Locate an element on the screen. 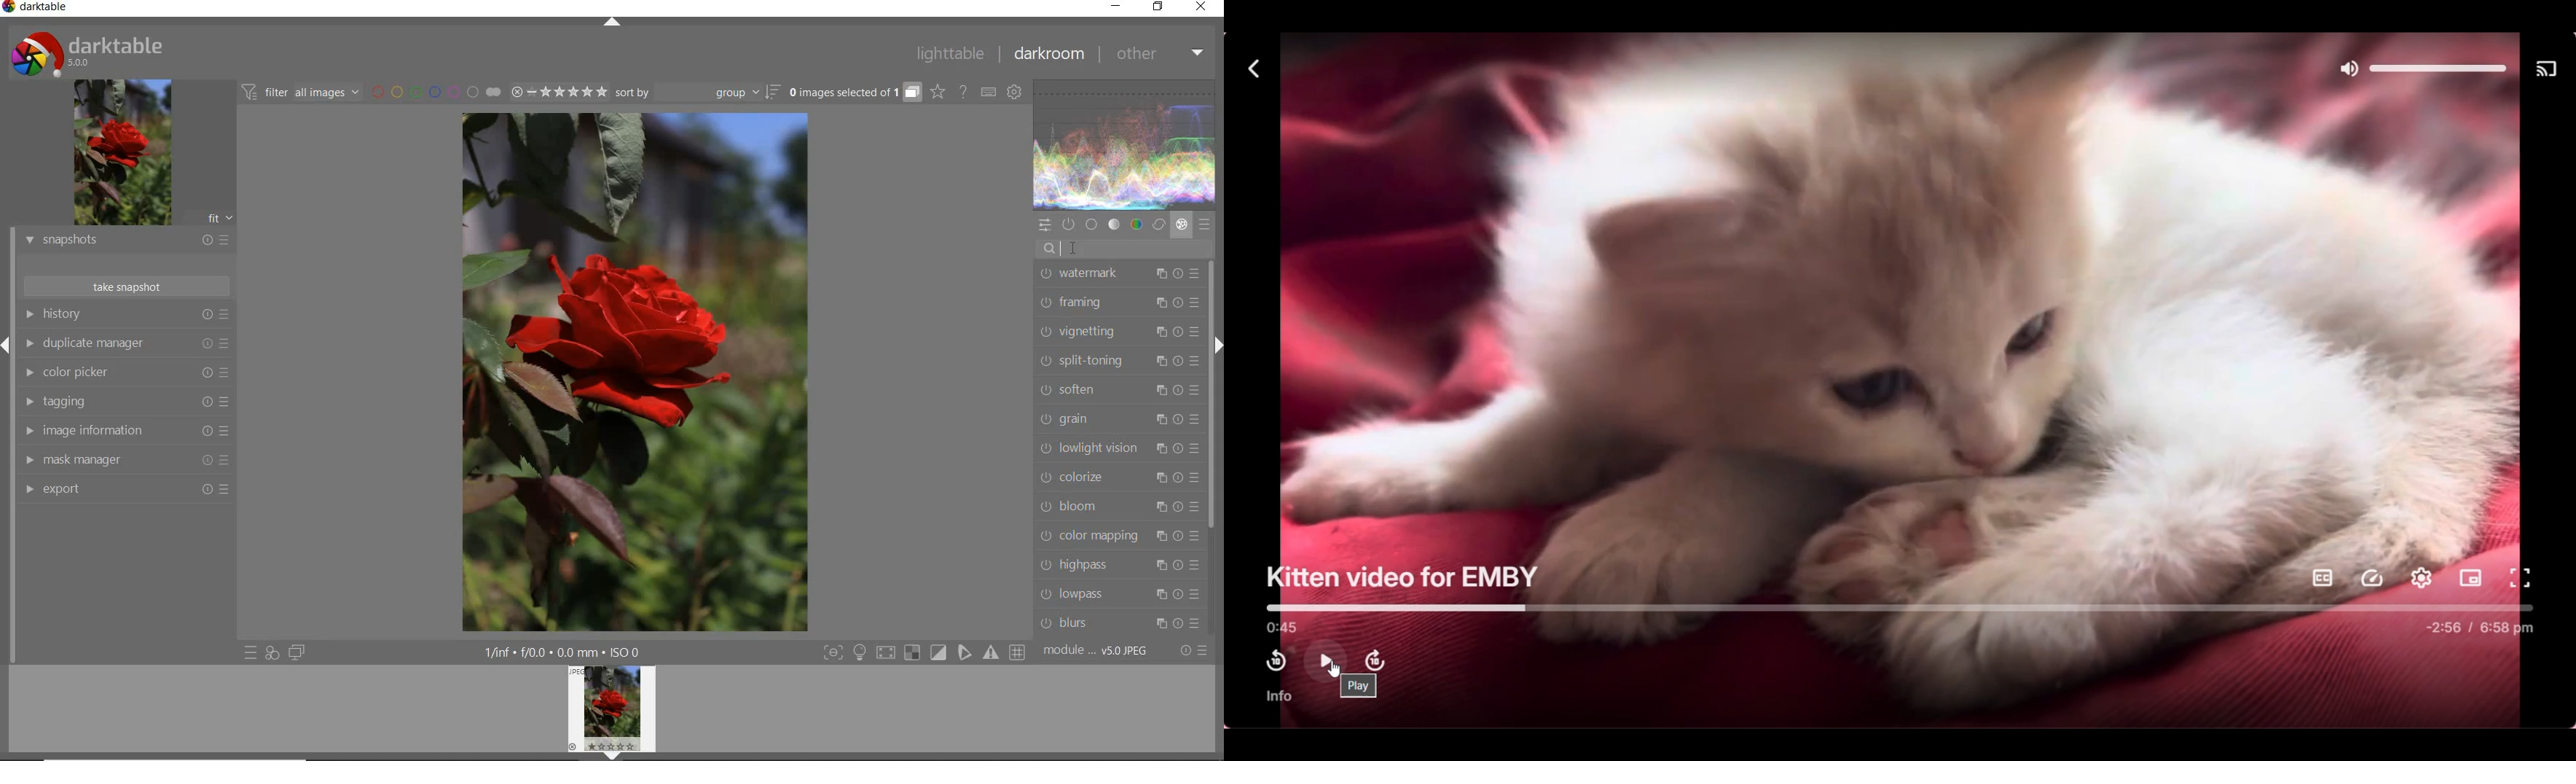 The width and height of the screenshot is (2576, 784). other is located at coordinates (1158, 55).